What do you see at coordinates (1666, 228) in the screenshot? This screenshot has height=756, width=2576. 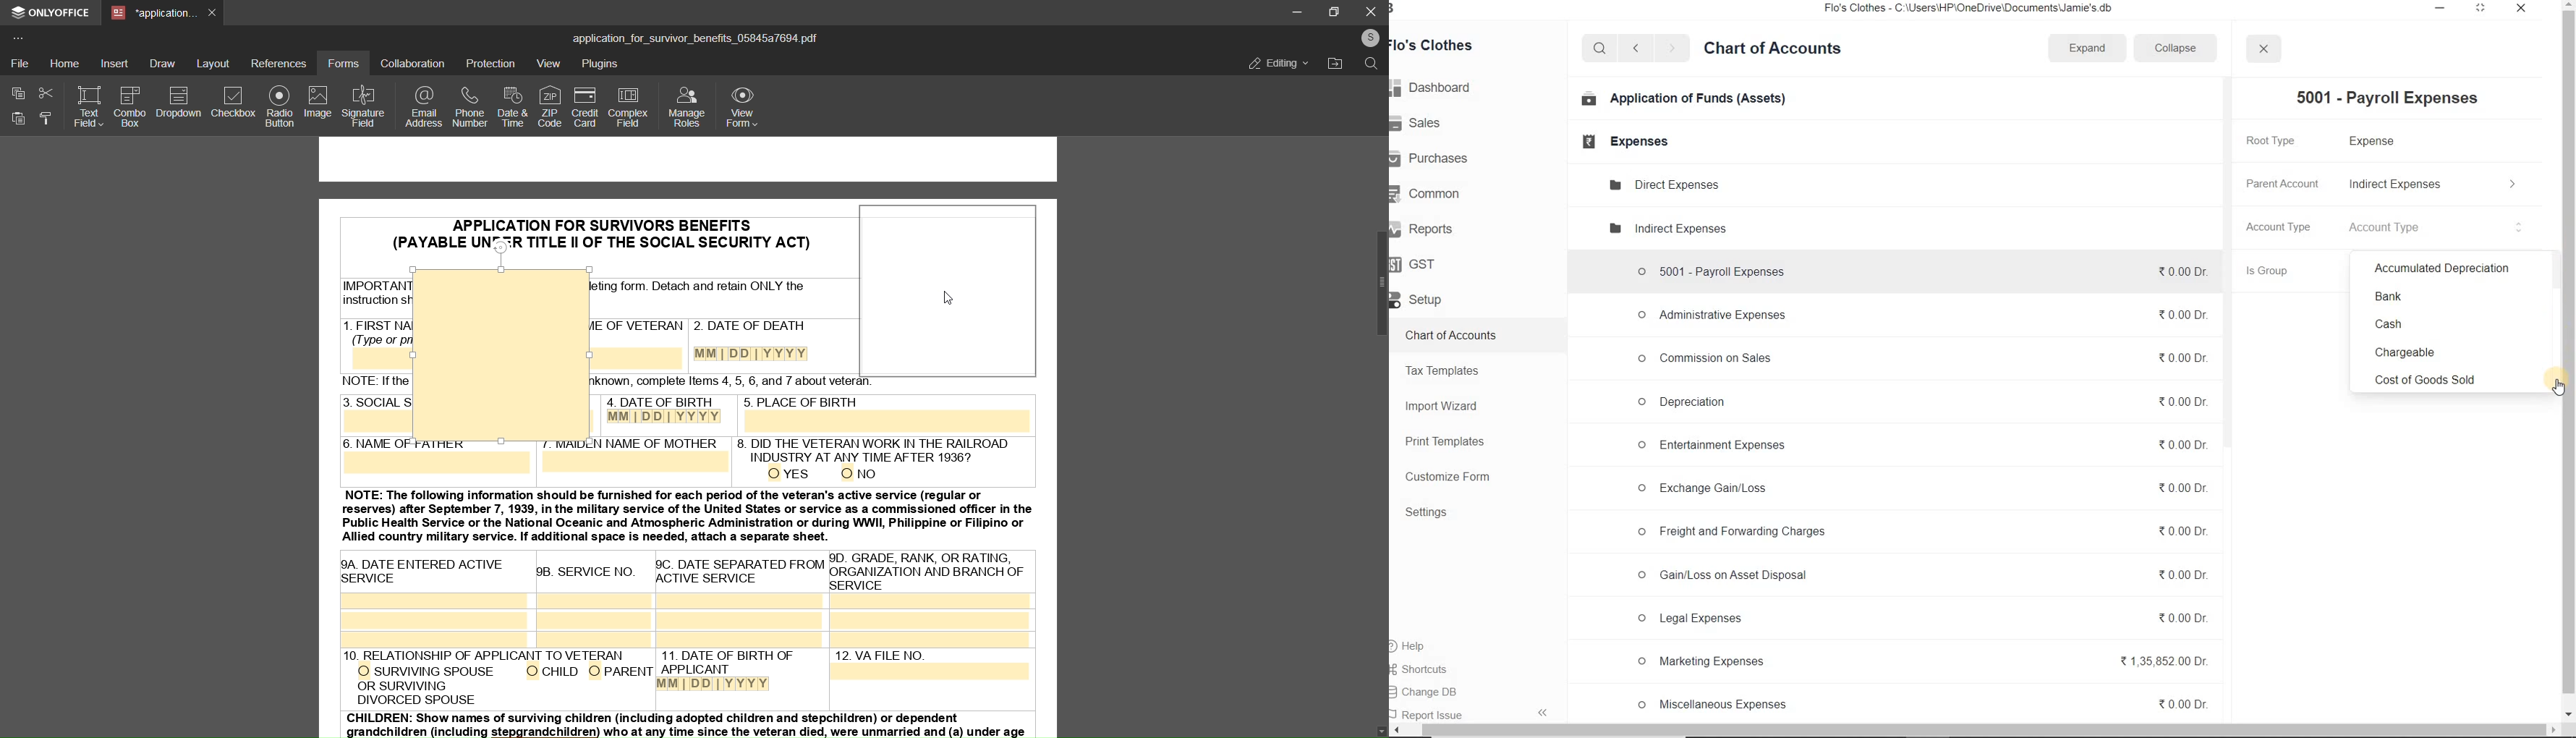 I see `Indirect expenses` at bounding box center [1666, 228].